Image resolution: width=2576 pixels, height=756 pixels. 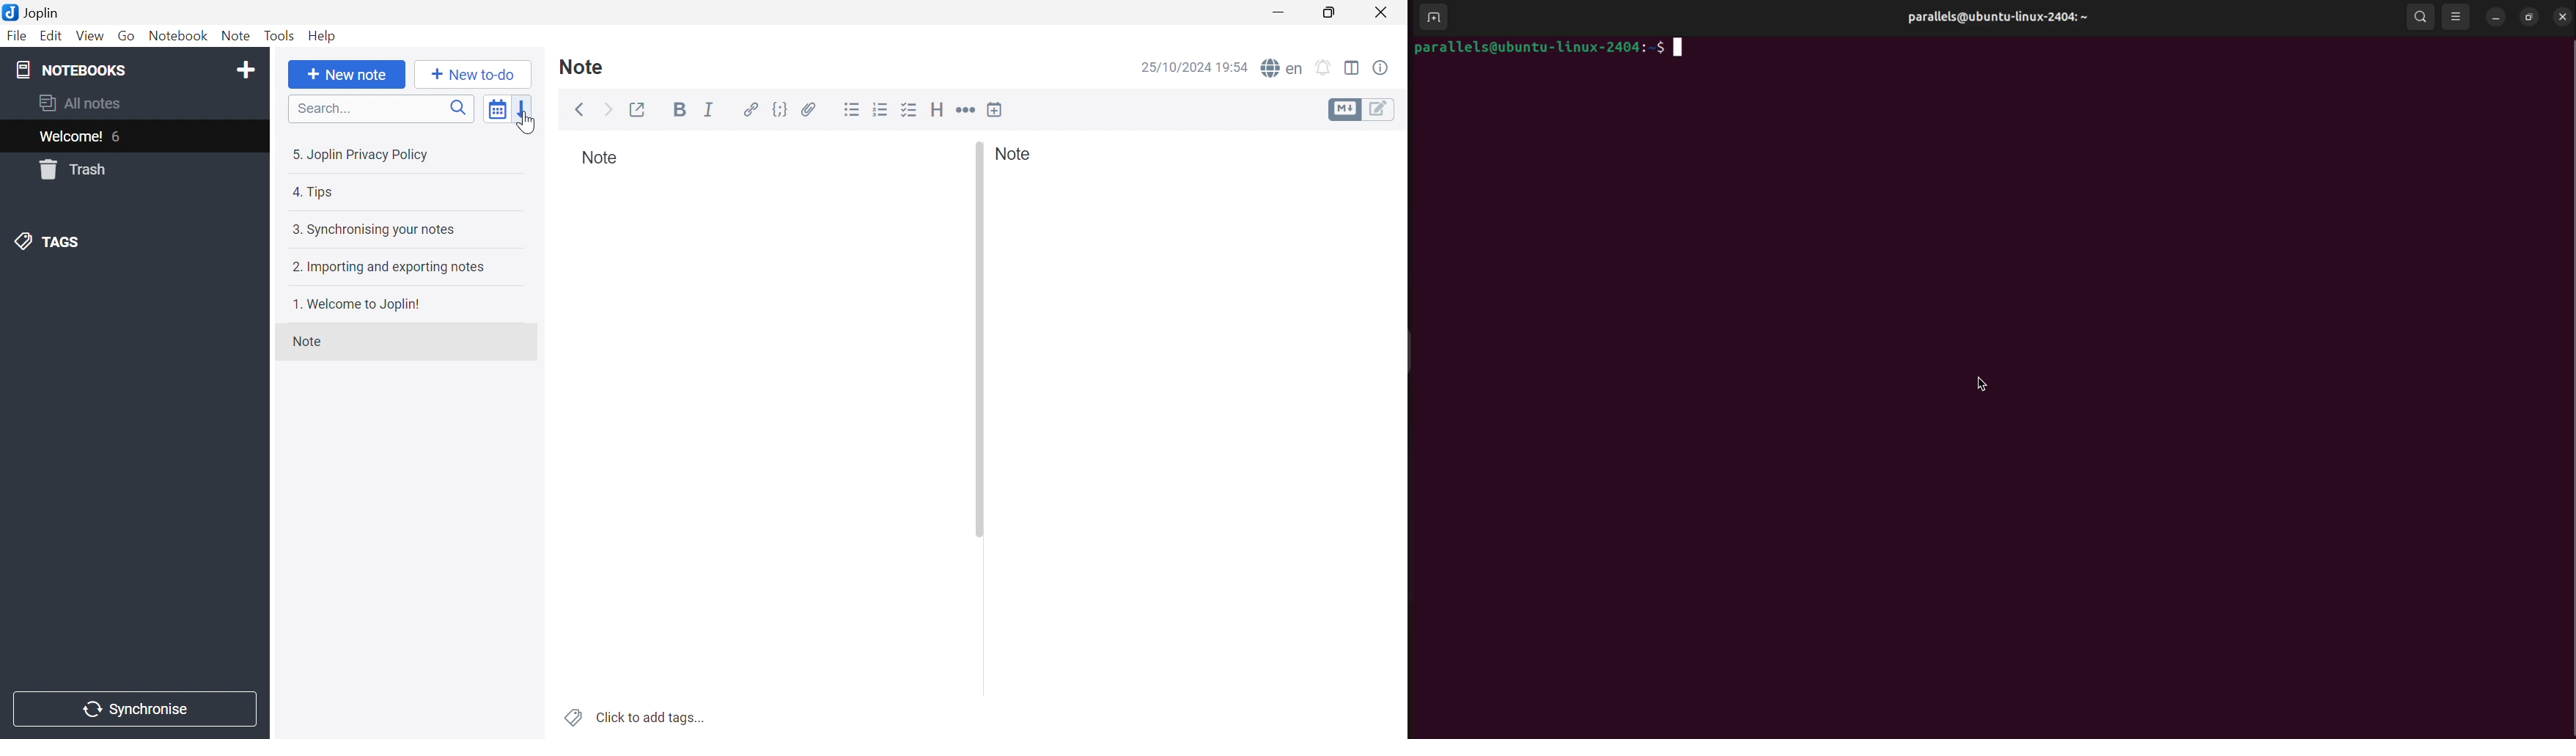 What do you see at coordinates (364, 305) in the screenshot?
I see `1. Welcome to Joplin!` at bounding box center [364, 305].